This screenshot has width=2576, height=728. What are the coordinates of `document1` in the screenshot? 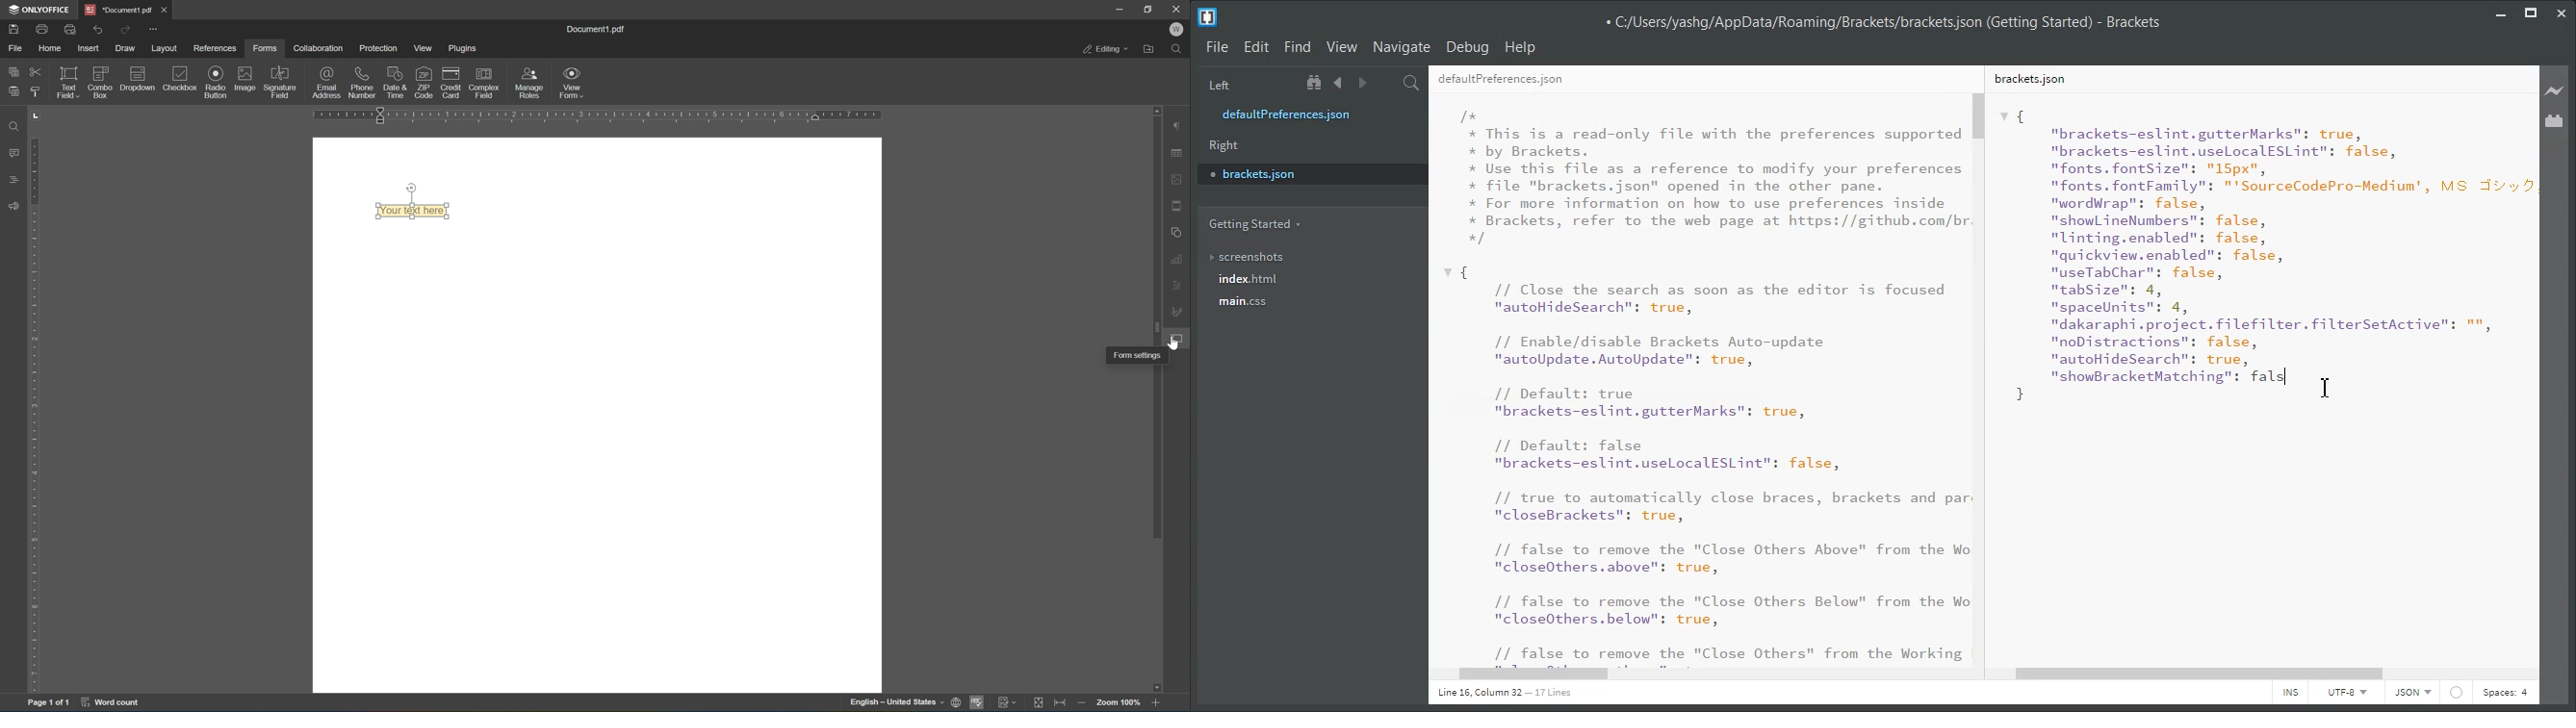 It's located at (116, 7).